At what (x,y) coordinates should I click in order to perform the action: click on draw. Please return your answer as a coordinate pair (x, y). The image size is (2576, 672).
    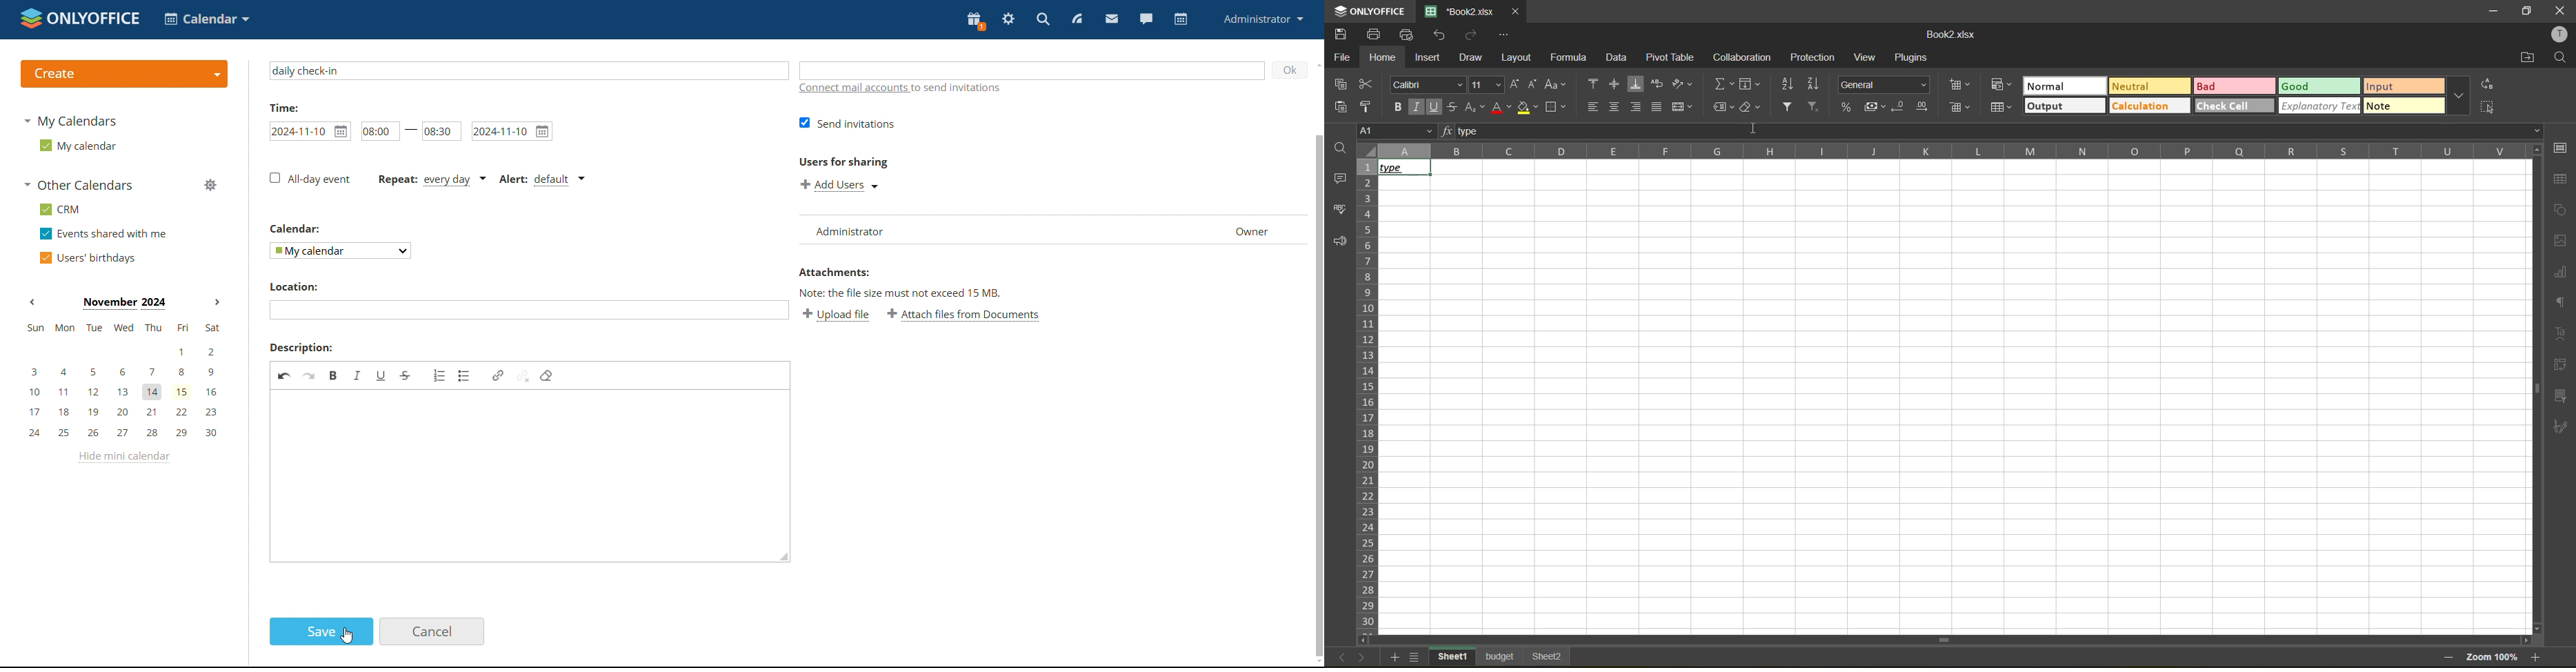
    Looking at the image, I should click on (1476, 59).